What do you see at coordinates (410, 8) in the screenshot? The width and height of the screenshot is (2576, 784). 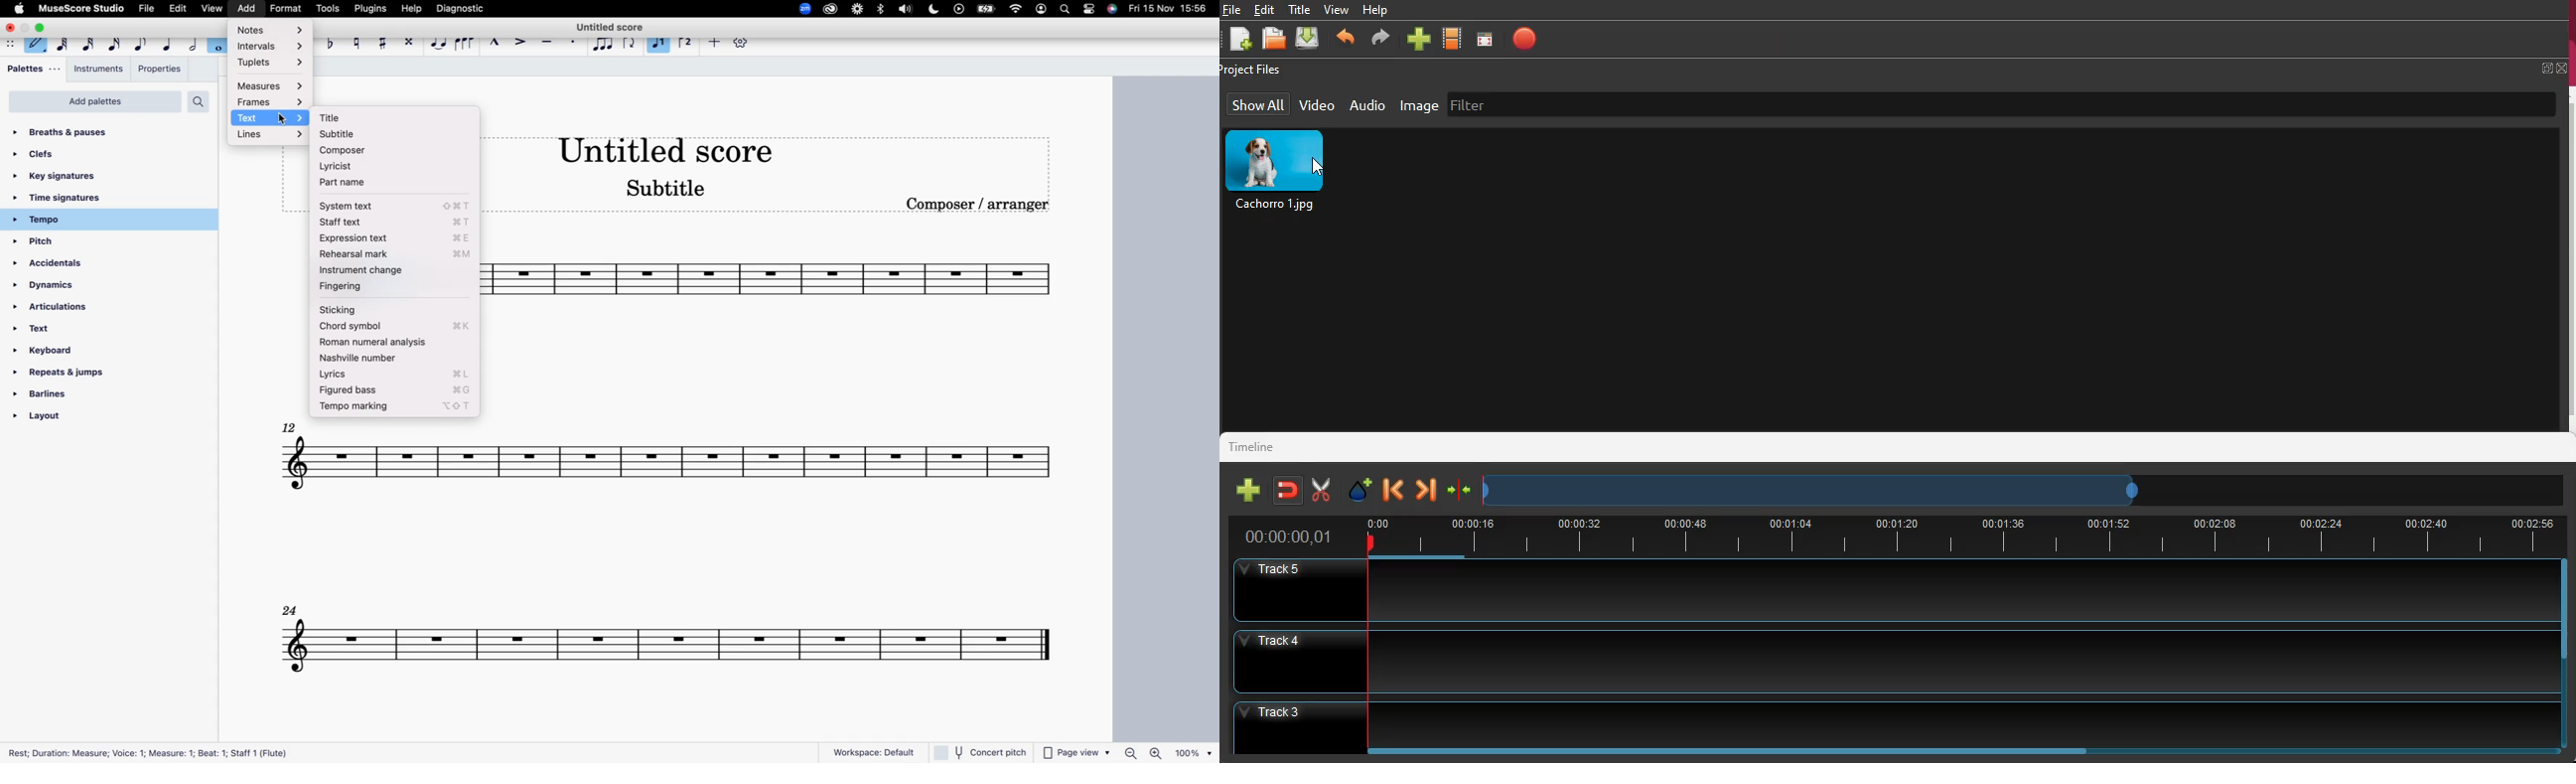 I see `help` at bounding box center [410, 8].